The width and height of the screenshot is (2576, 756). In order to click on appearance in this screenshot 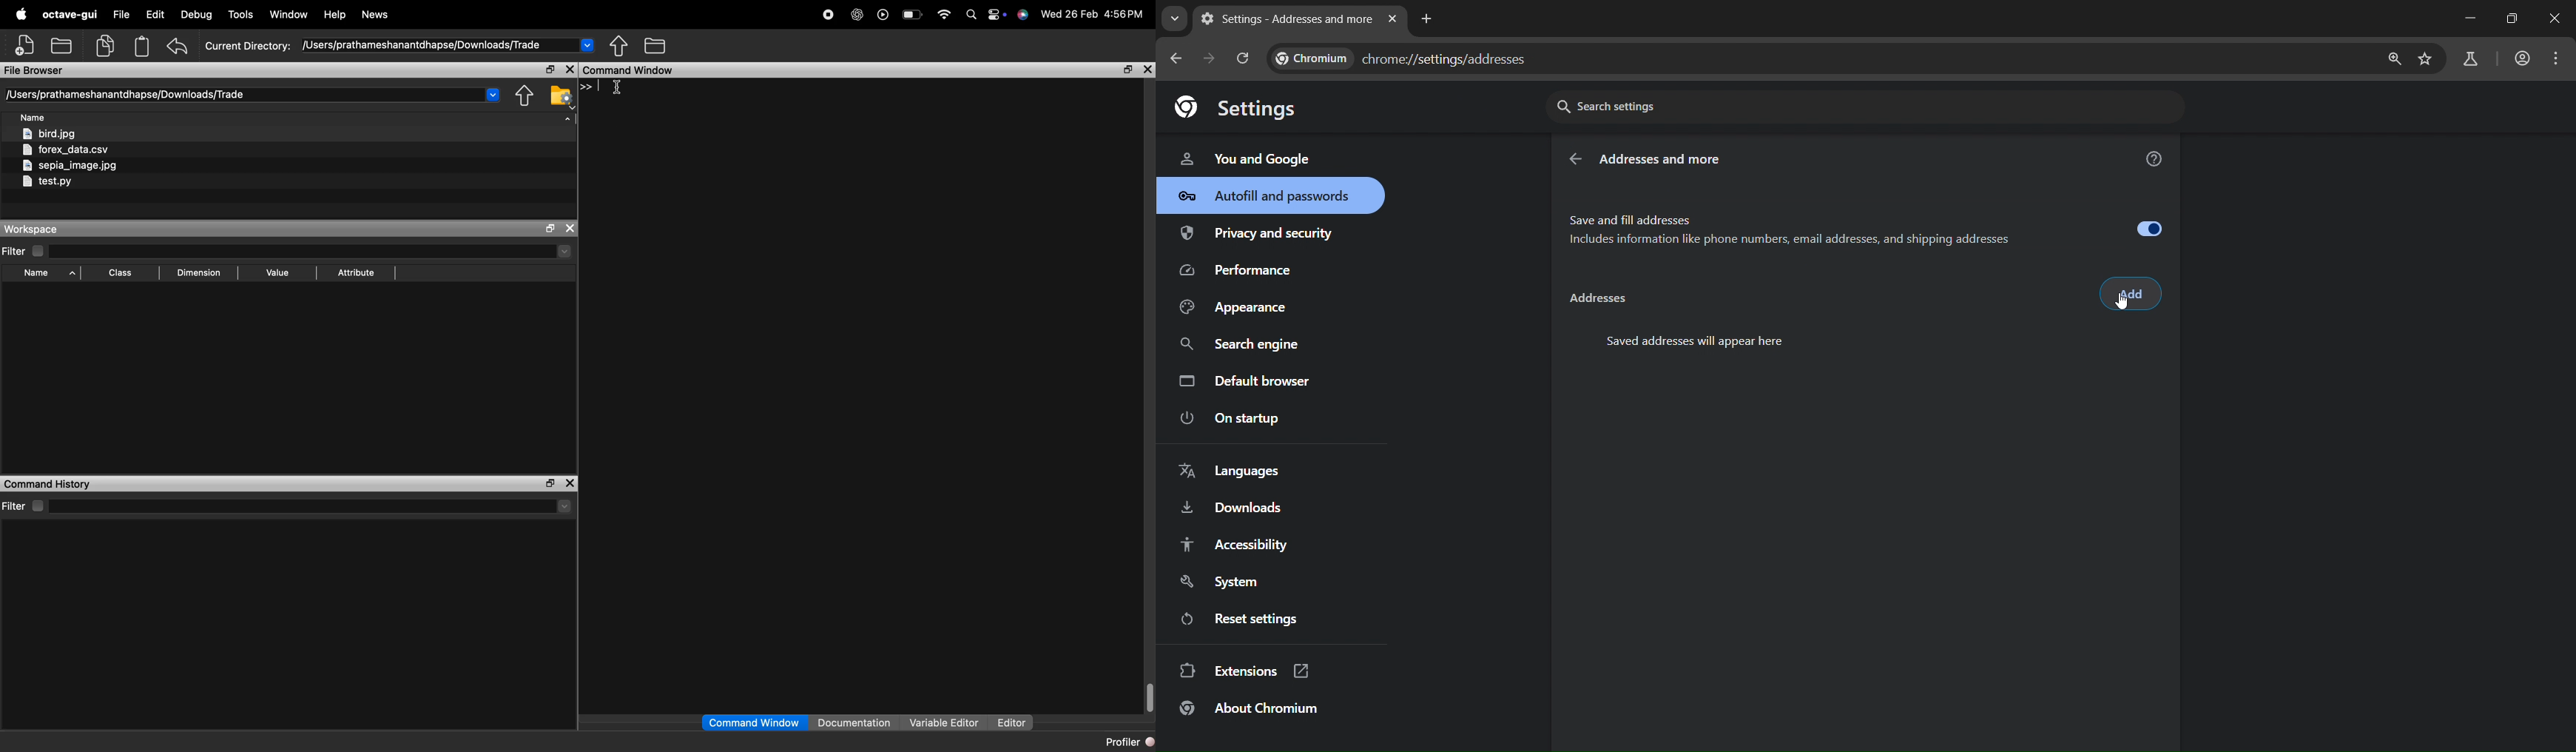, I will do `click(1238, 308)`.